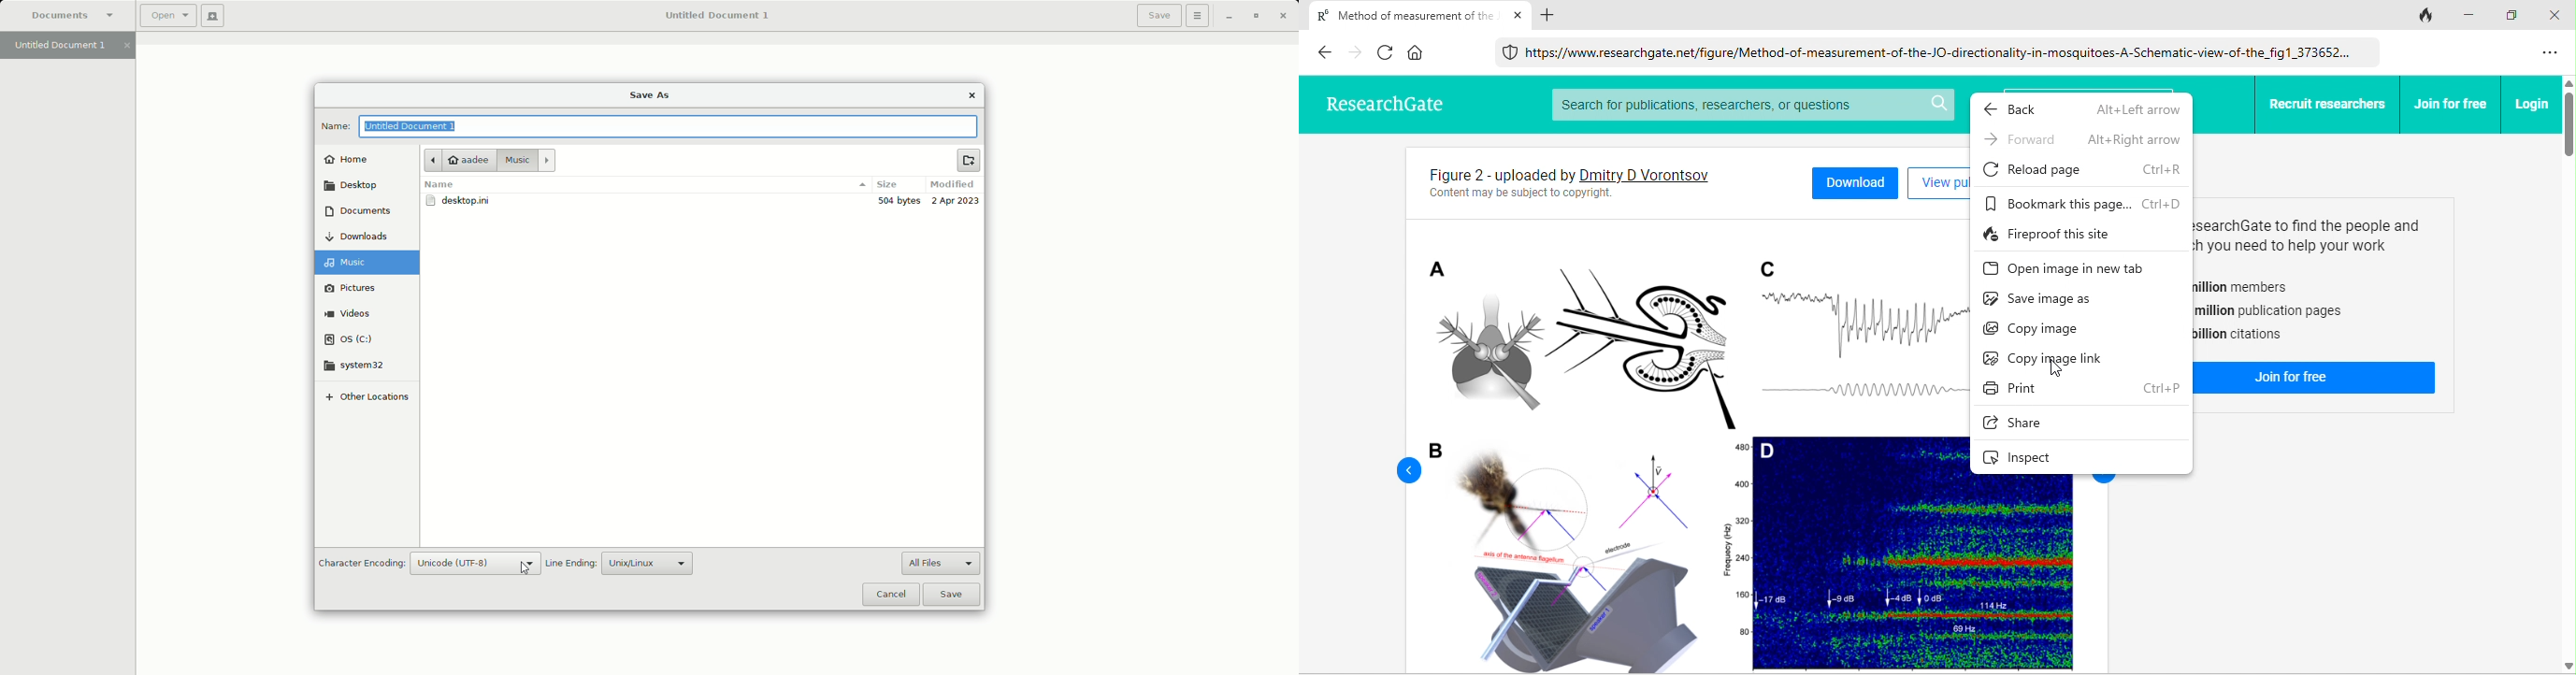 Image resolution: width=2576 pixels, height=700 pixels. Describe the element at coordinates (1932, 51) in the screenshot. I see `https web link` at that location.